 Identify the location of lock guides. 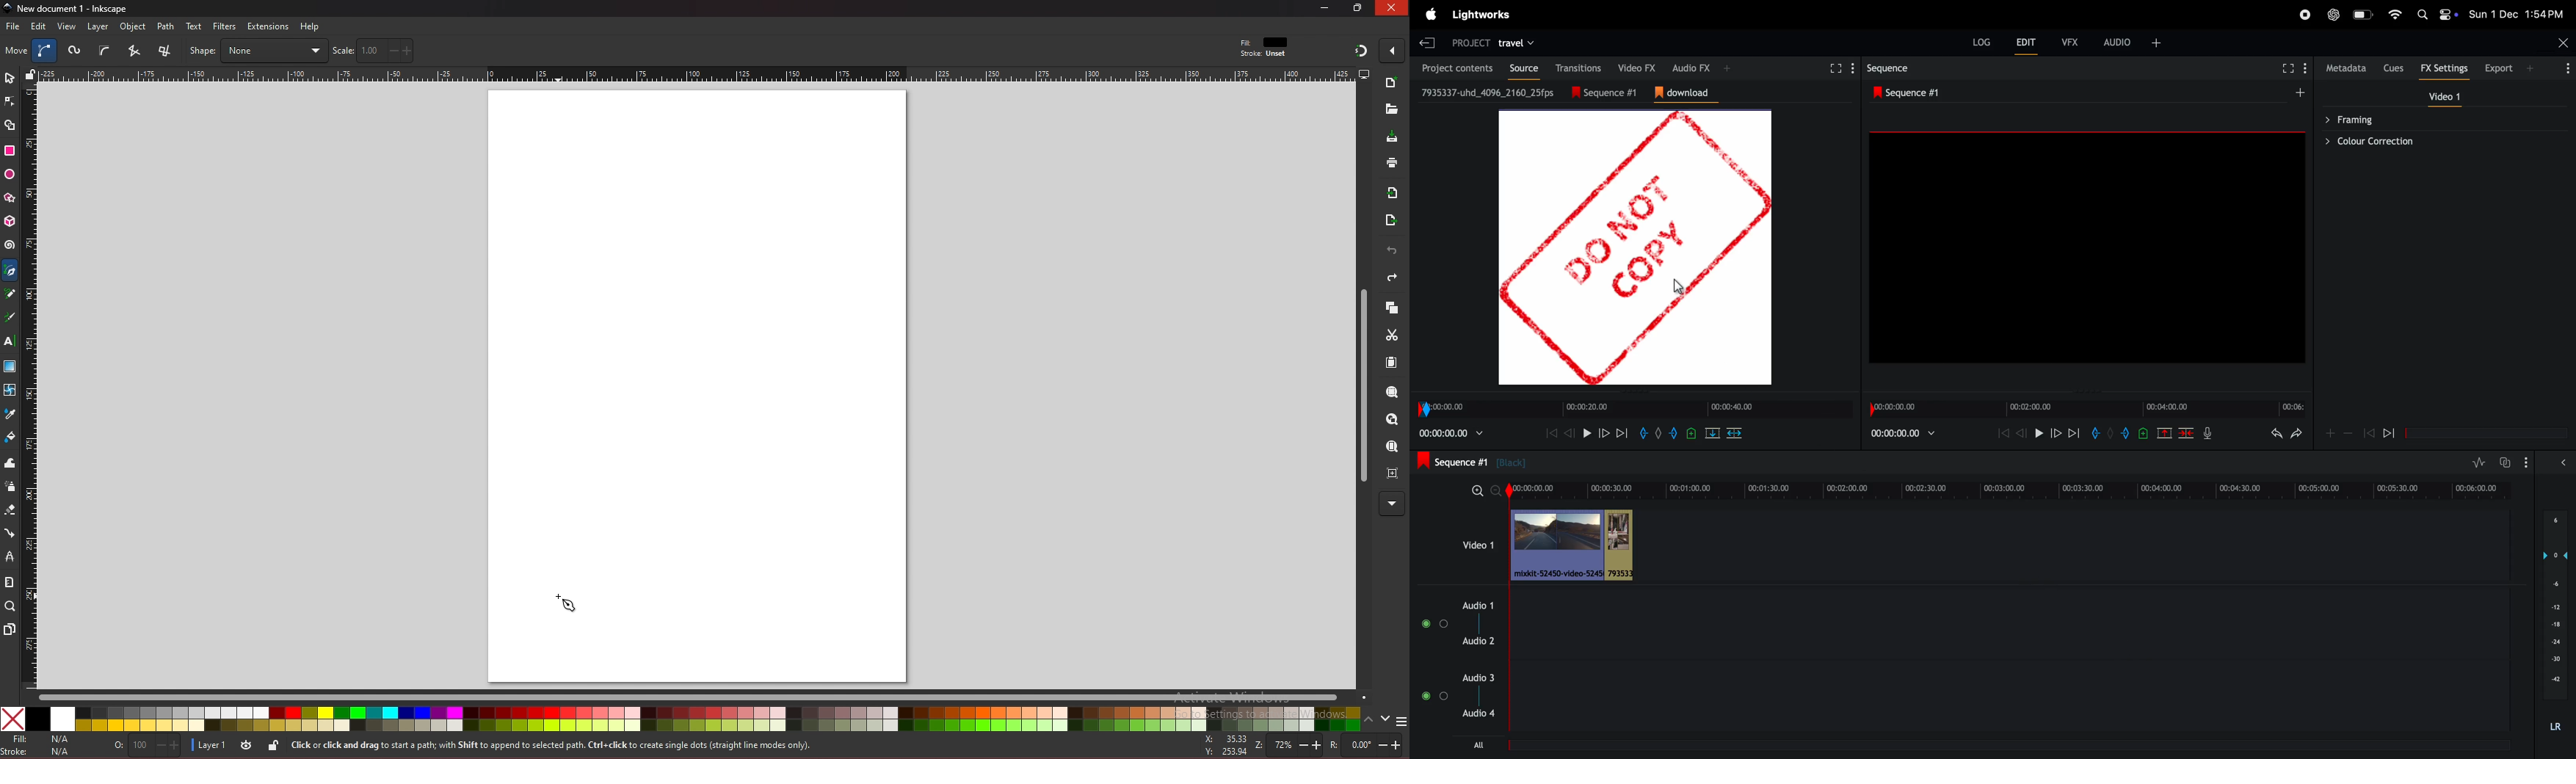
(30, 74).